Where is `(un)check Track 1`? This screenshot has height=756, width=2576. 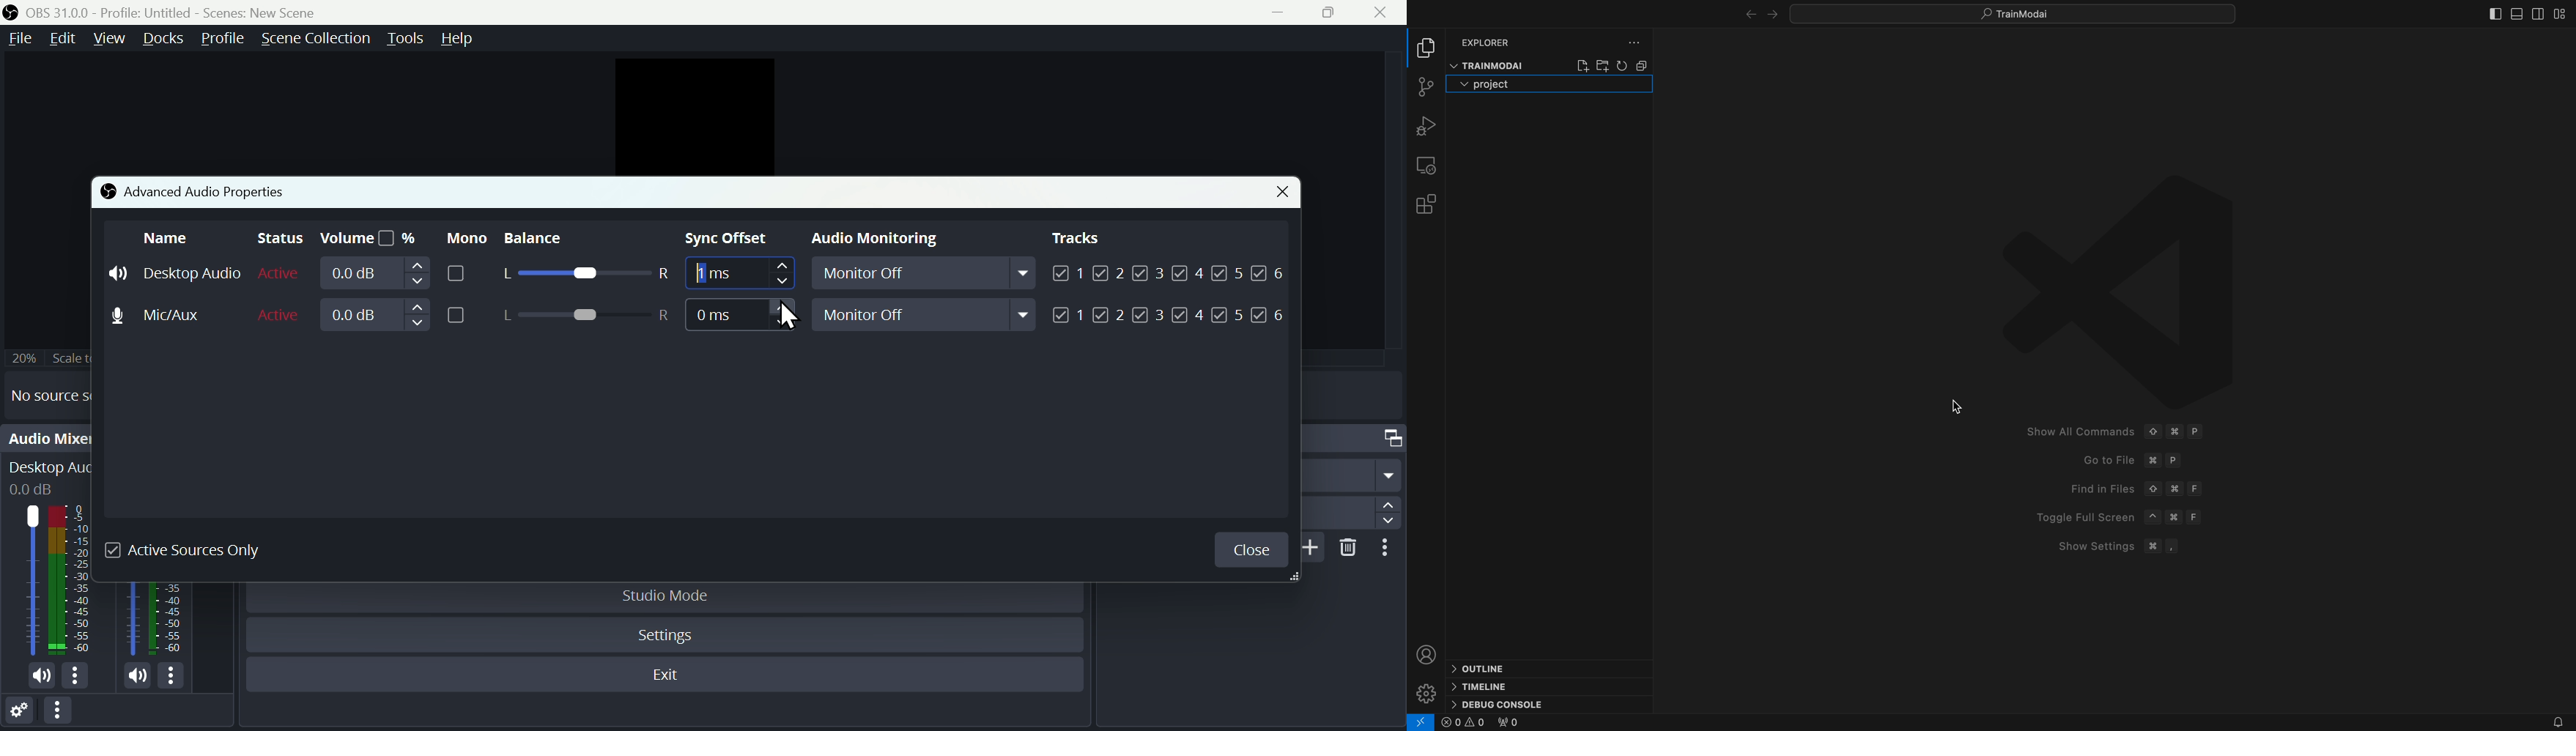
(un)check Track 1 is located at coordinates (1066, 272).